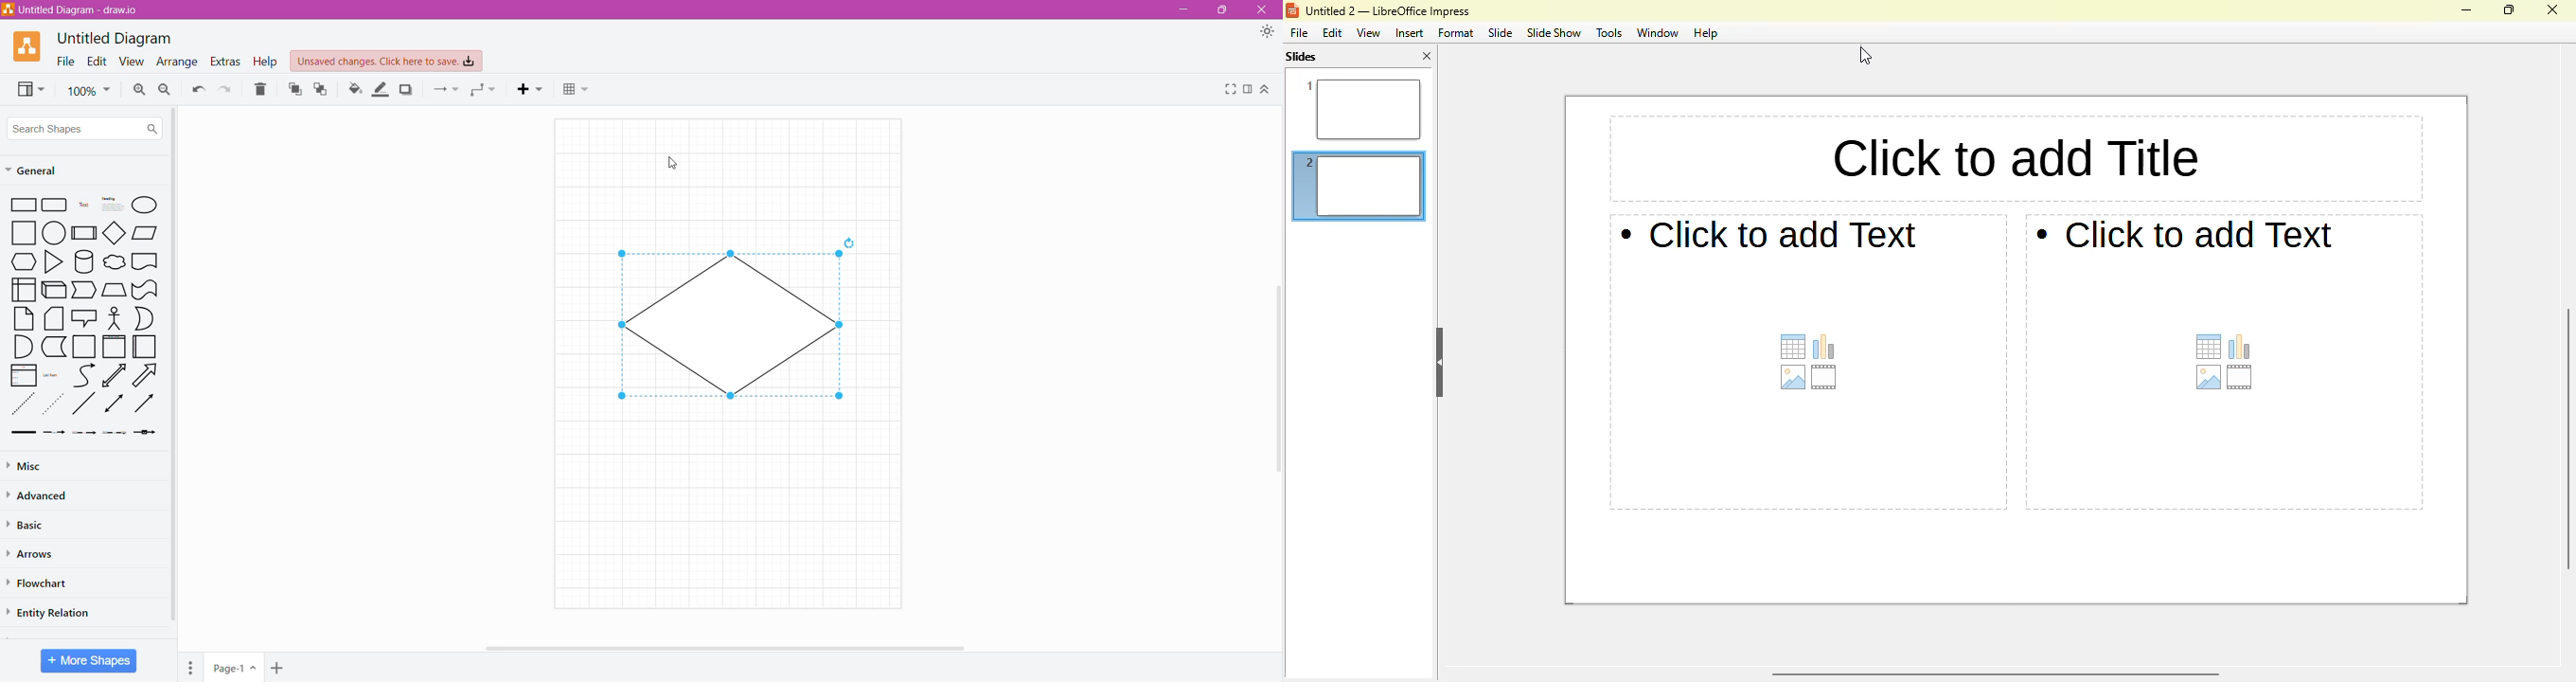 This screenshot has height=700, width=2576. I want to click on Insert Page, so click(279, 667).